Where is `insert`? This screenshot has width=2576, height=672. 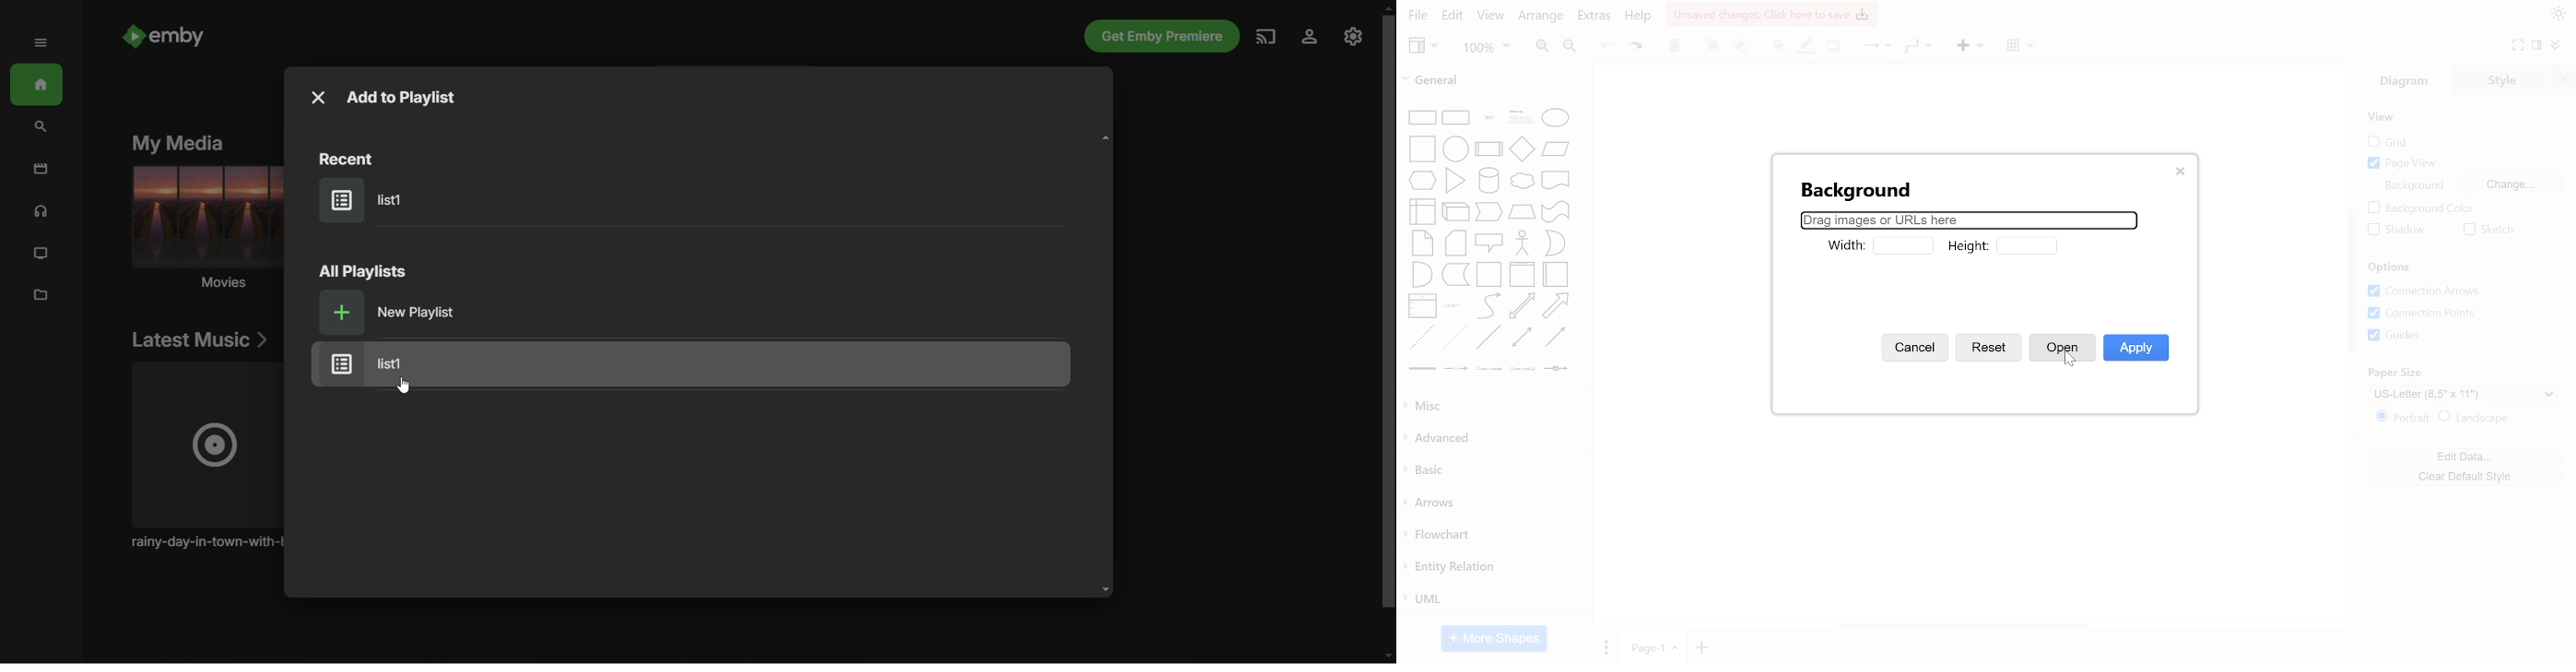
insert is located at coordinates (1968, 47).